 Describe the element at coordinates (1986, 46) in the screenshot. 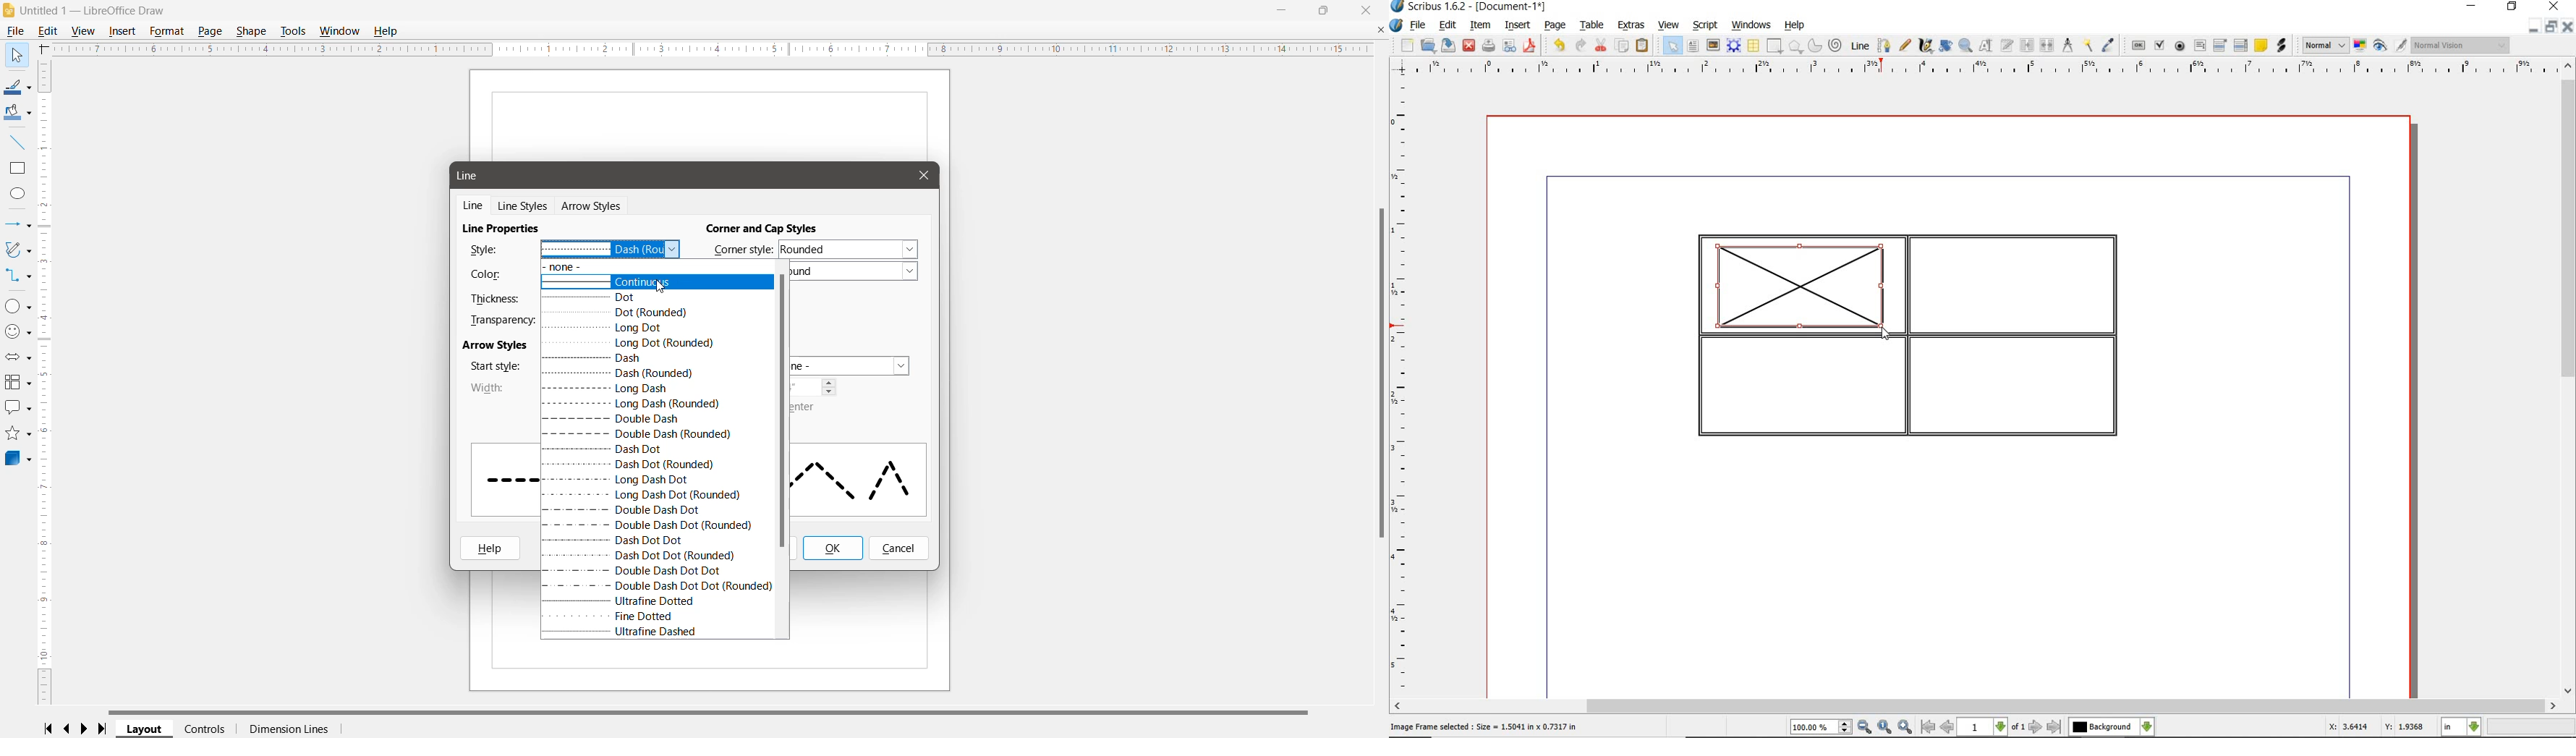

I see `edit contents of frame` at that location.